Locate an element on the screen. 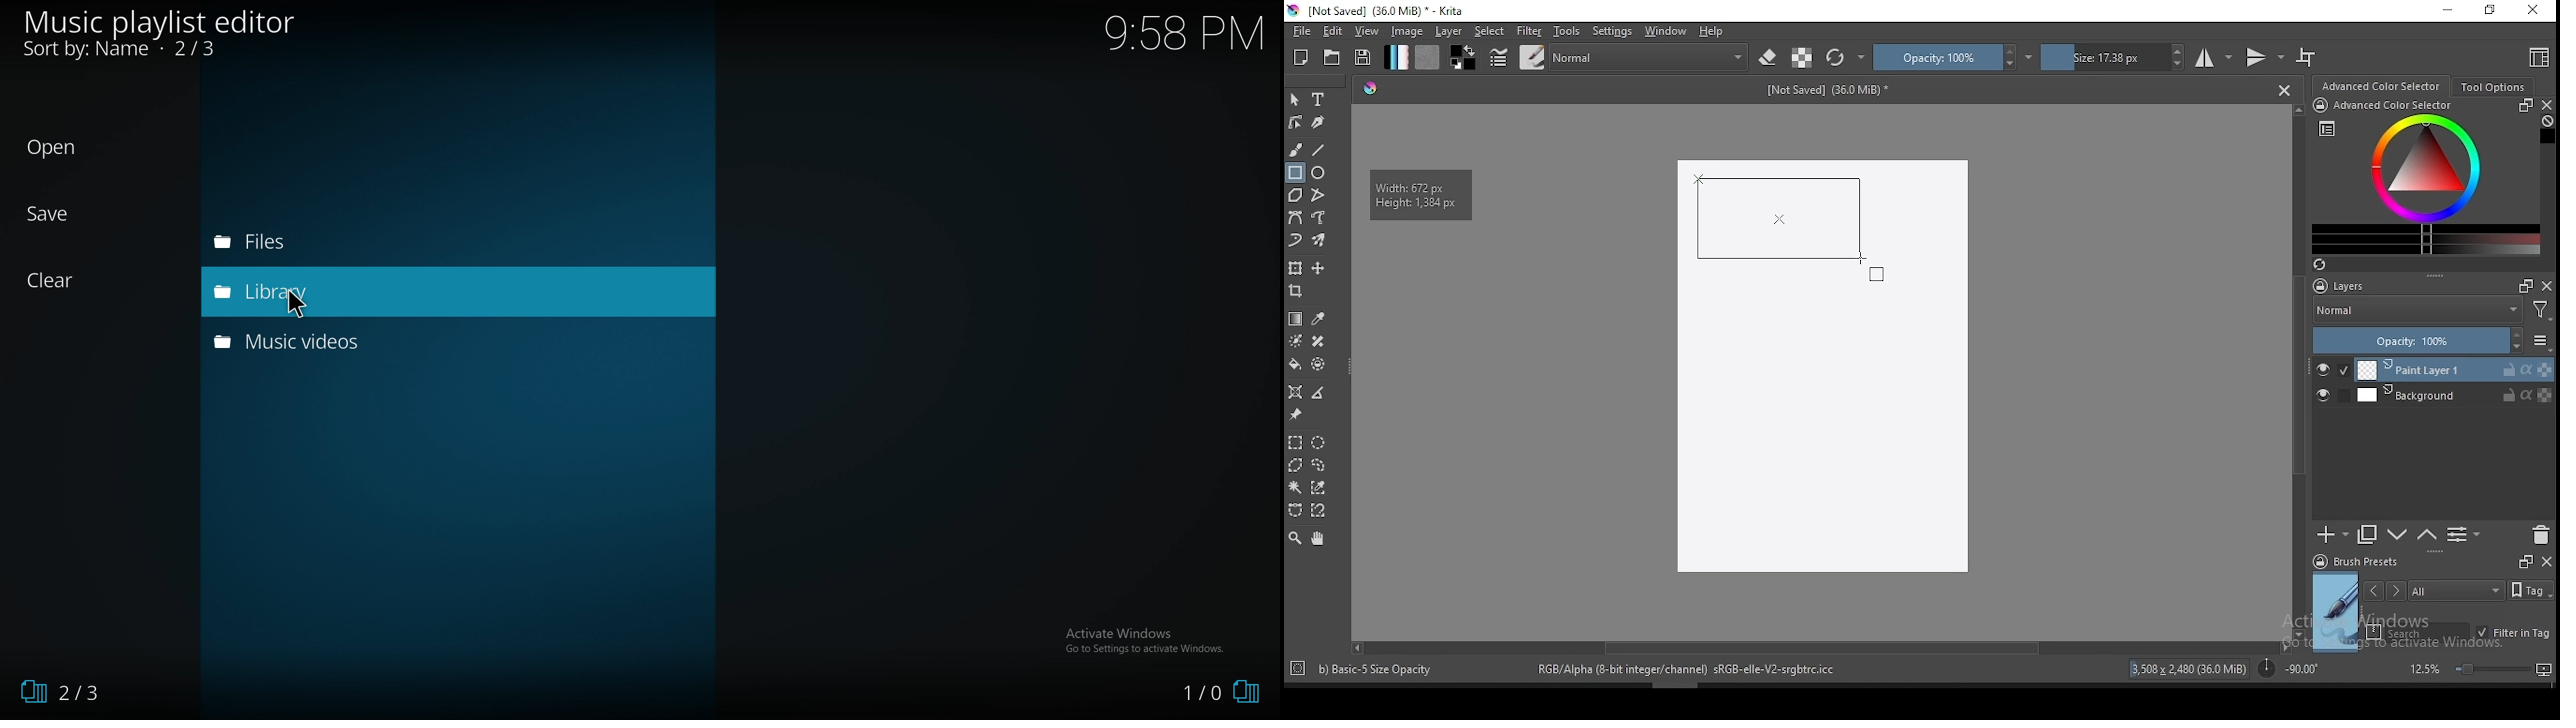  Activate Windows
Go to Settings to activate Windows. is located at coordinates (1154, 643).